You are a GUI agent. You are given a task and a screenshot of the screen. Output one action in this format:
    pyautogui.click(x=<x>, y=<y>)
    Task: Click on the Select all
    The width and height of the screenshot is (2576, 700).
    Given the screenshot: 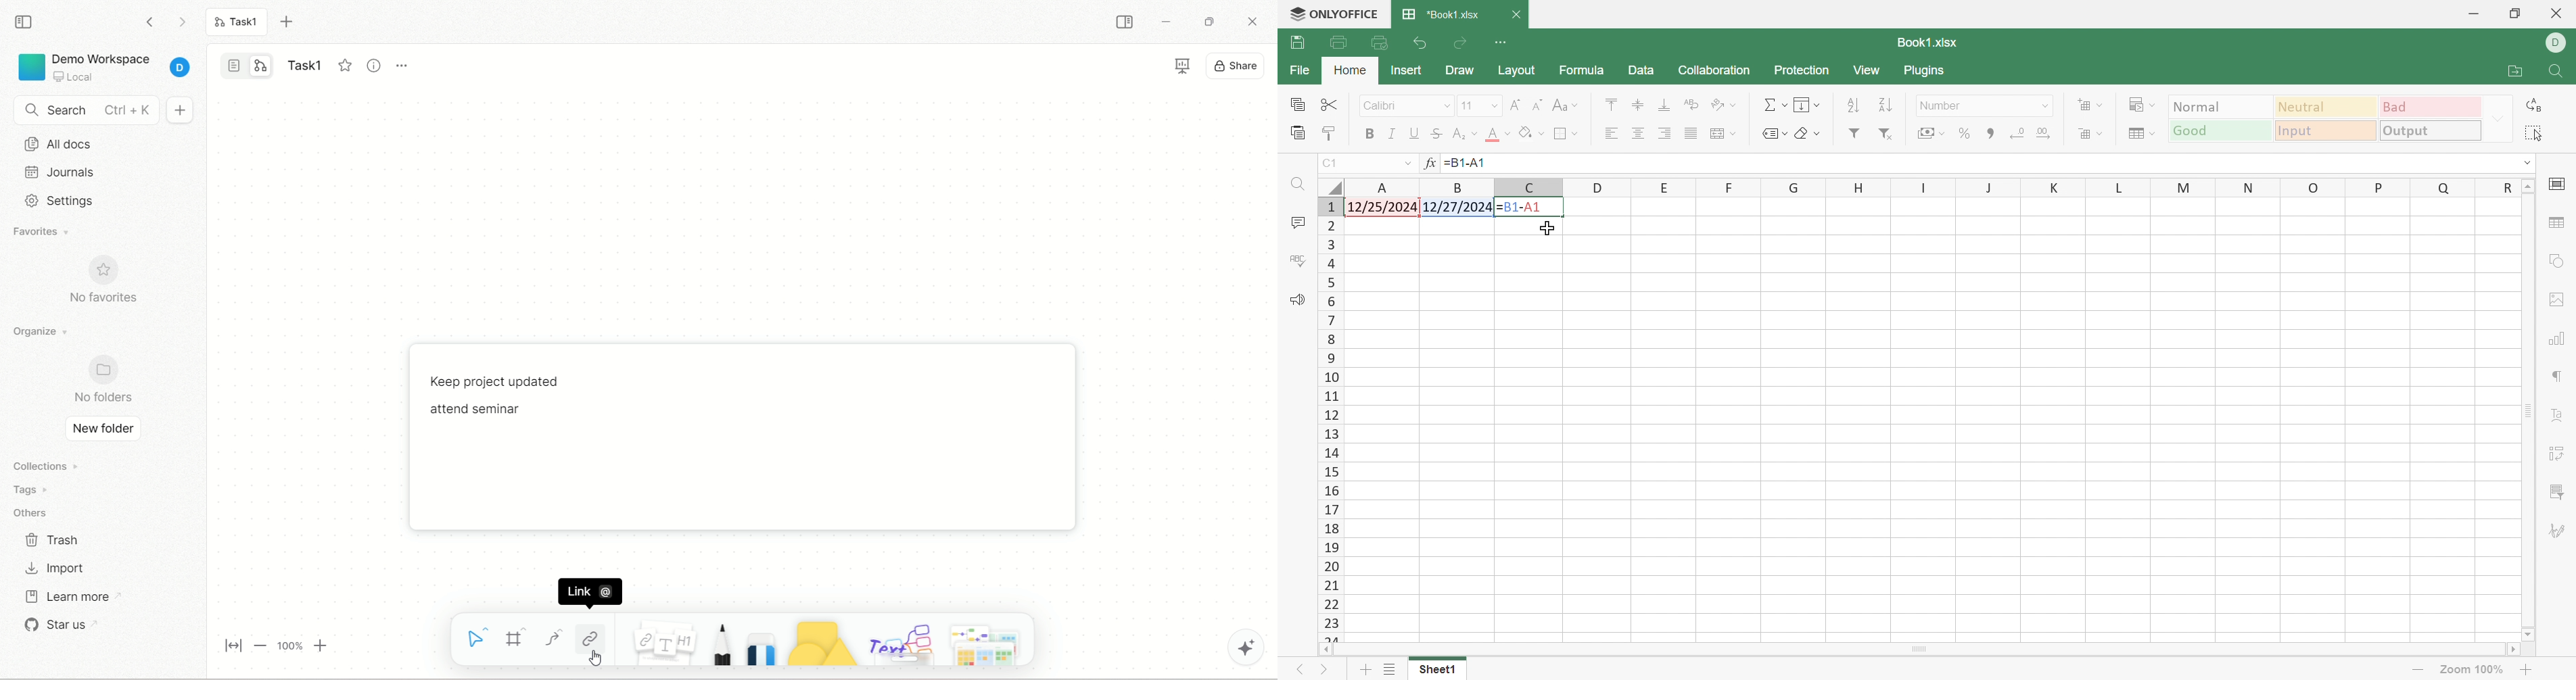 What is the action you would take?
    pyautogui.click(x=2530, y=132)
    